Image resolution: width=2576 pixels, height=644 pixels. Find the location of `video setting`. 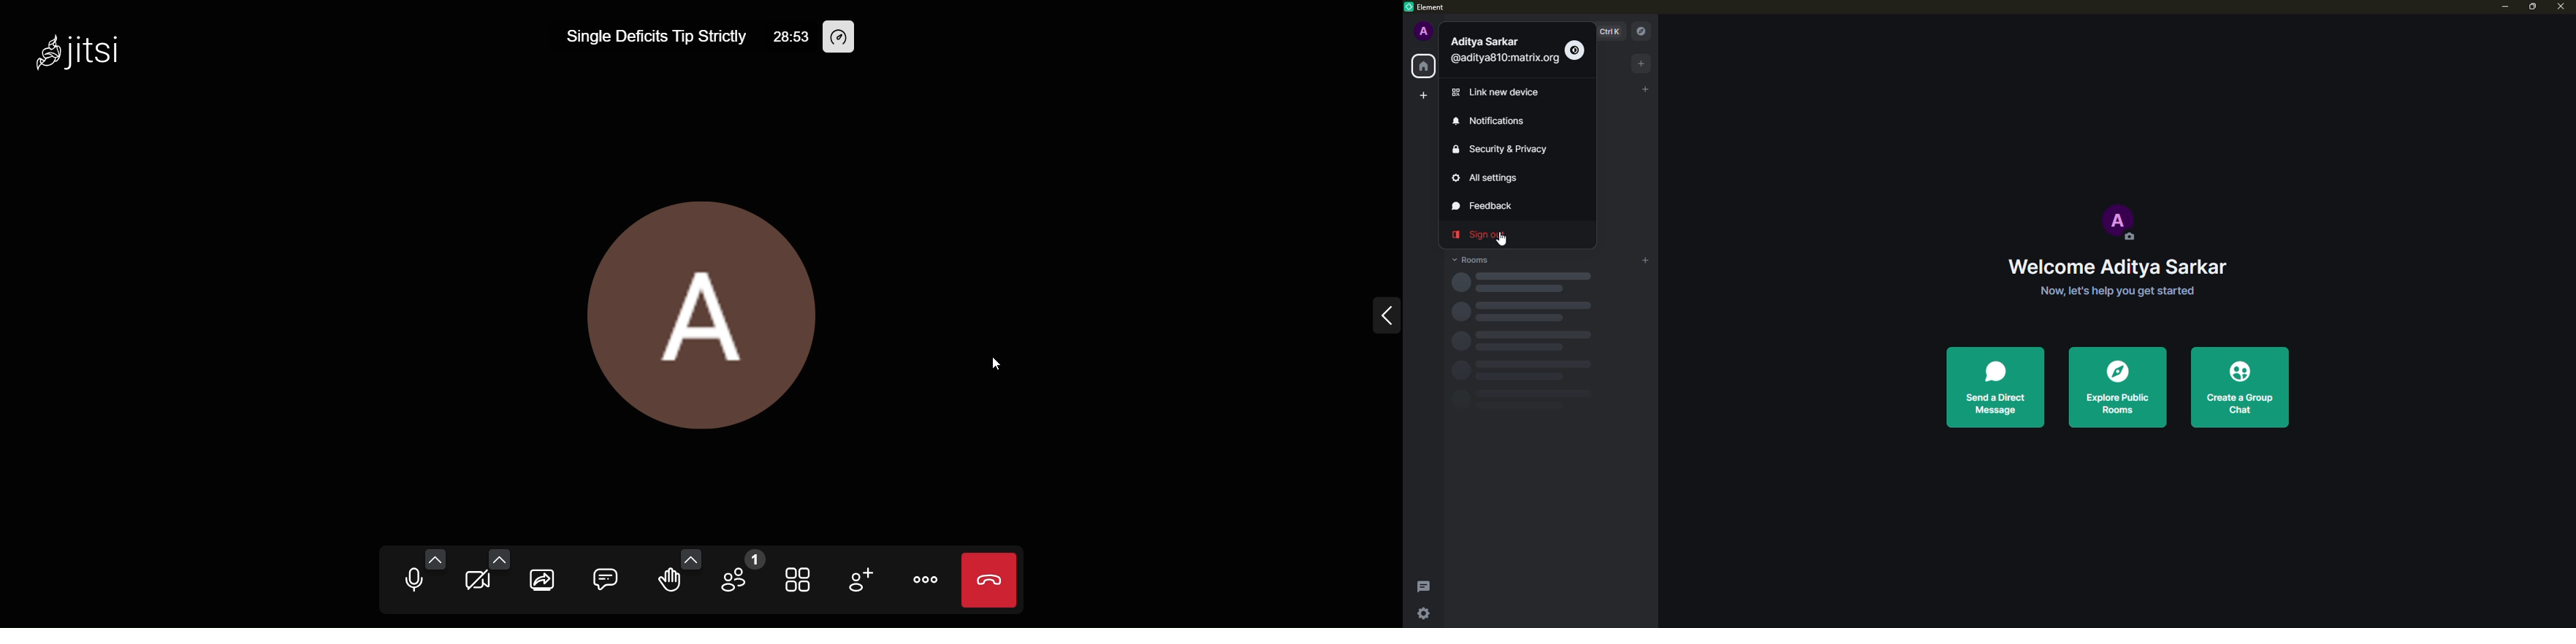

video setting is located at coordinates (495, 557).